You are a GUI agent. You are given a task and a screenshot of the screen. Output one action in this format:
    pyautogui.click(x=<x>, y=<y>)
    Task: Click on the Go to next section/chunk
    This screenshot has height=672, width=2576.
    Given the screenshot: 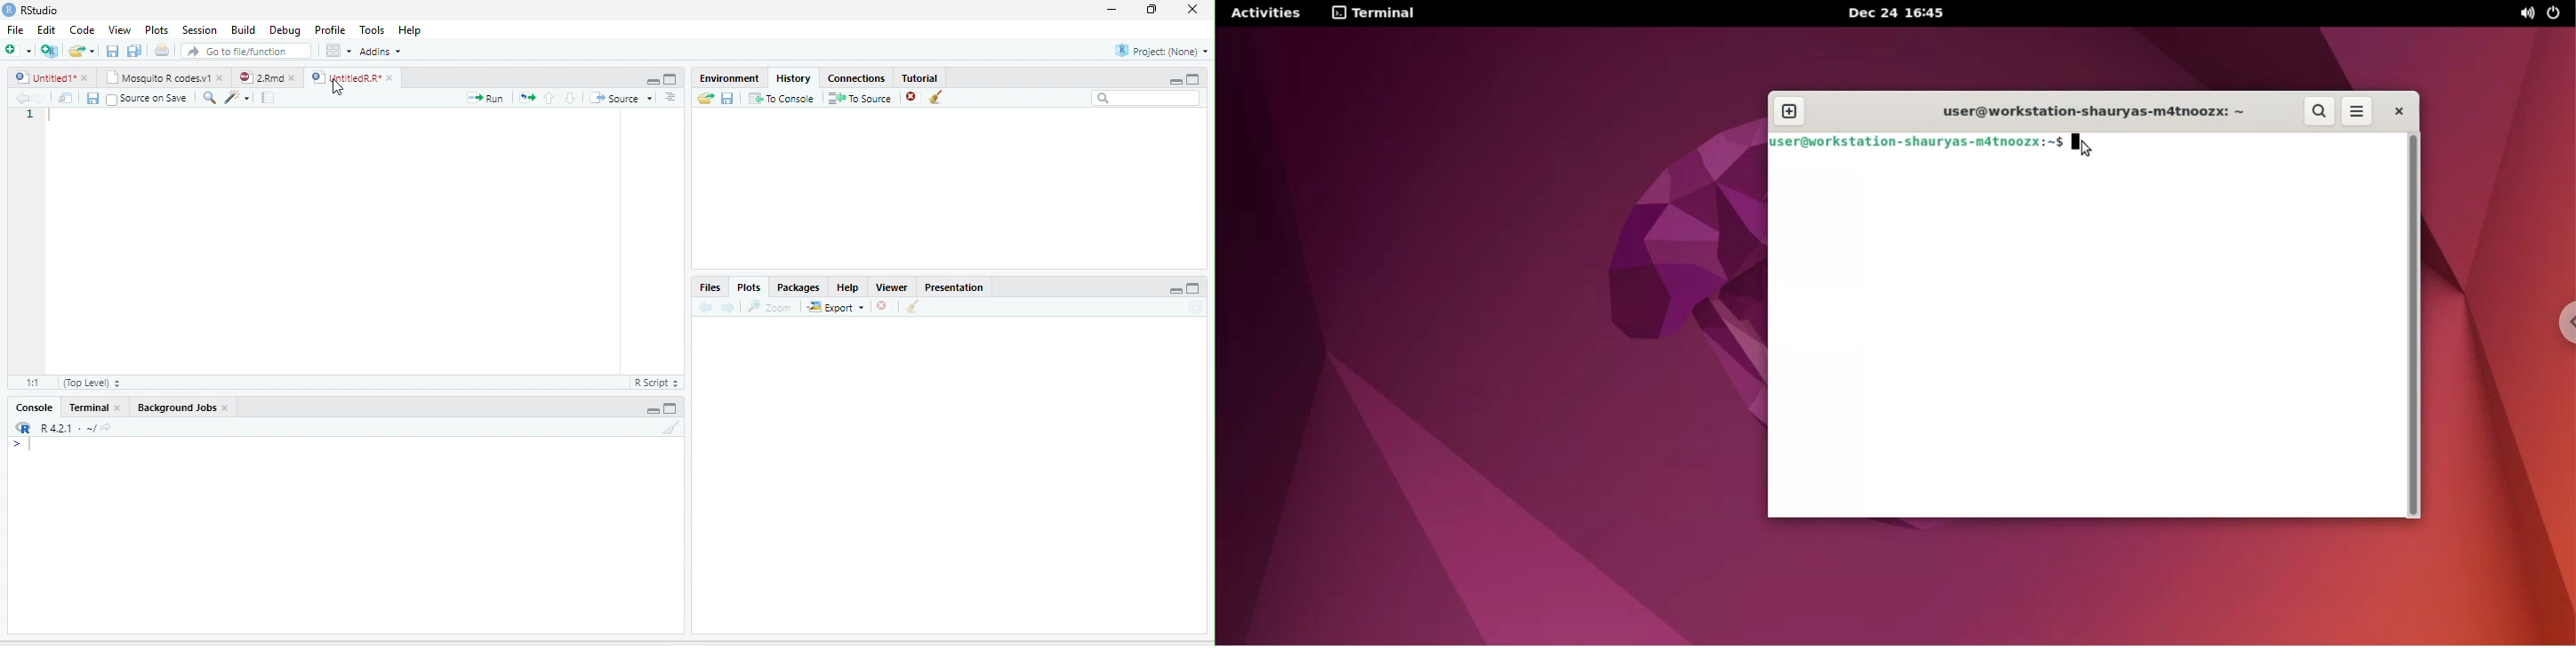 What is the action you would take?
    pyautogui.click(x=570, y=98)
    